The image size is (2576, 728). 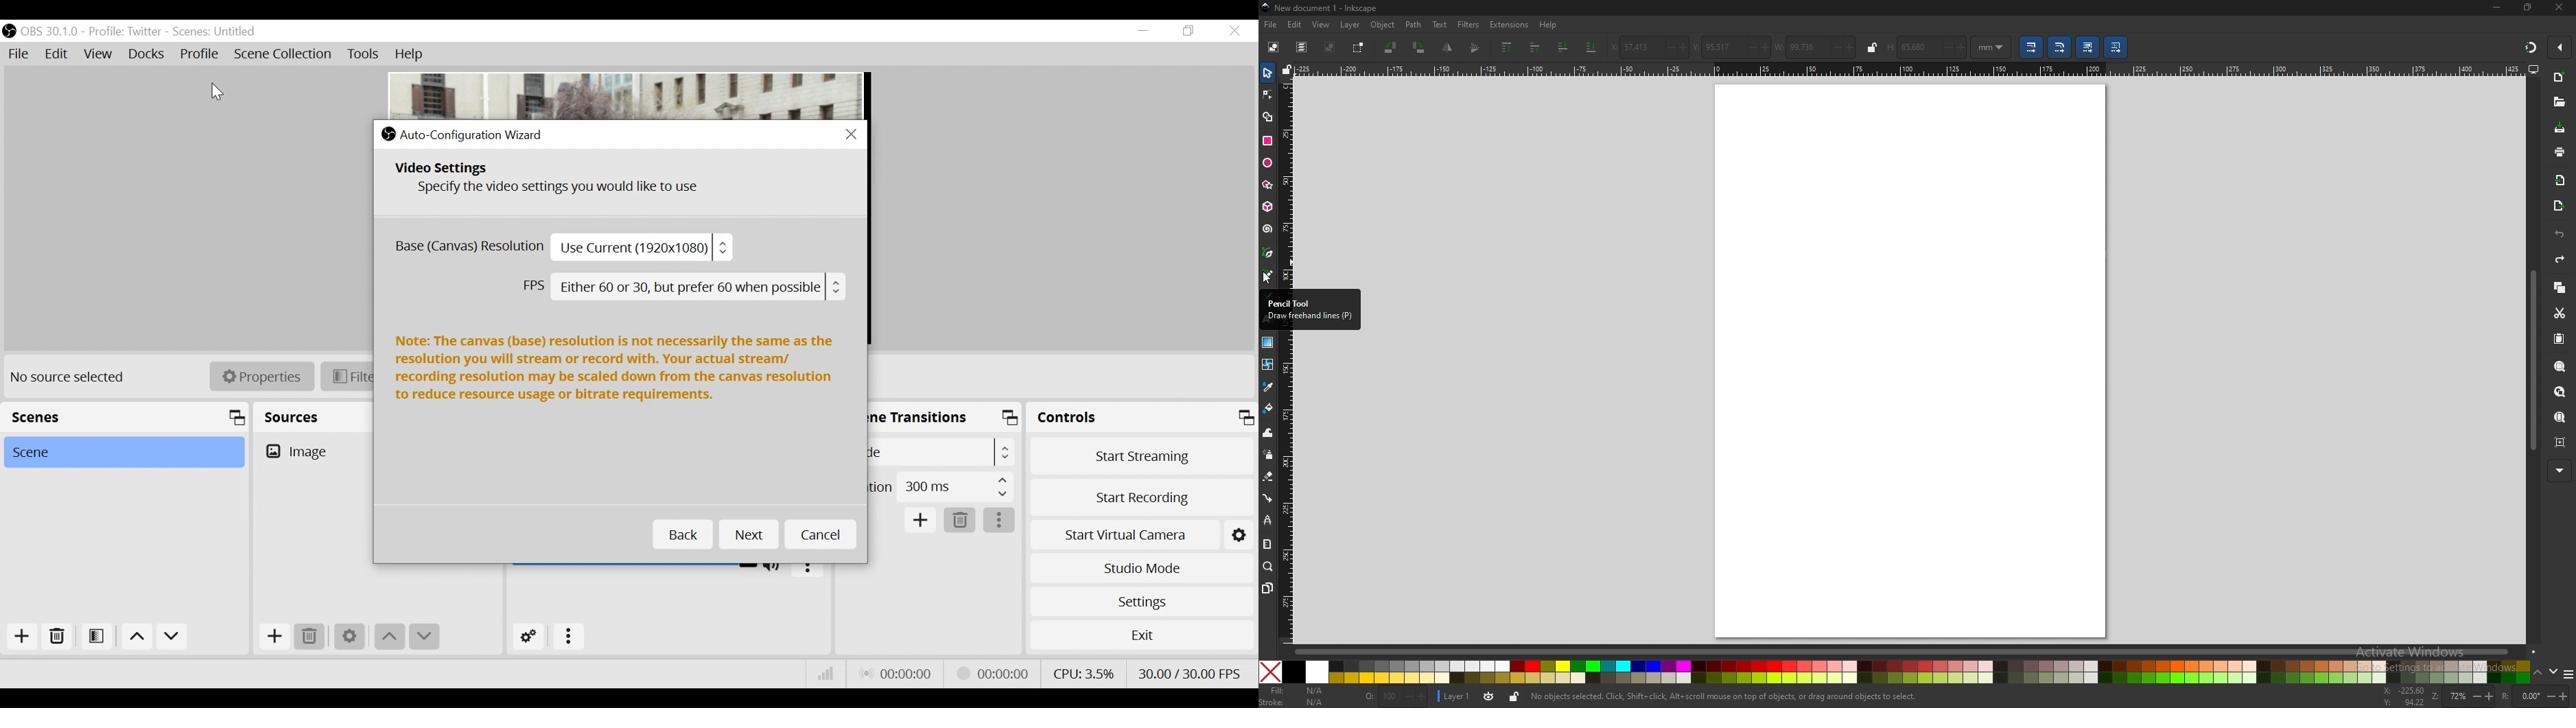 What do you see at coordinates (2557, 313) in the screenshot?
I see `cut` at bounding box center [2557, 313].